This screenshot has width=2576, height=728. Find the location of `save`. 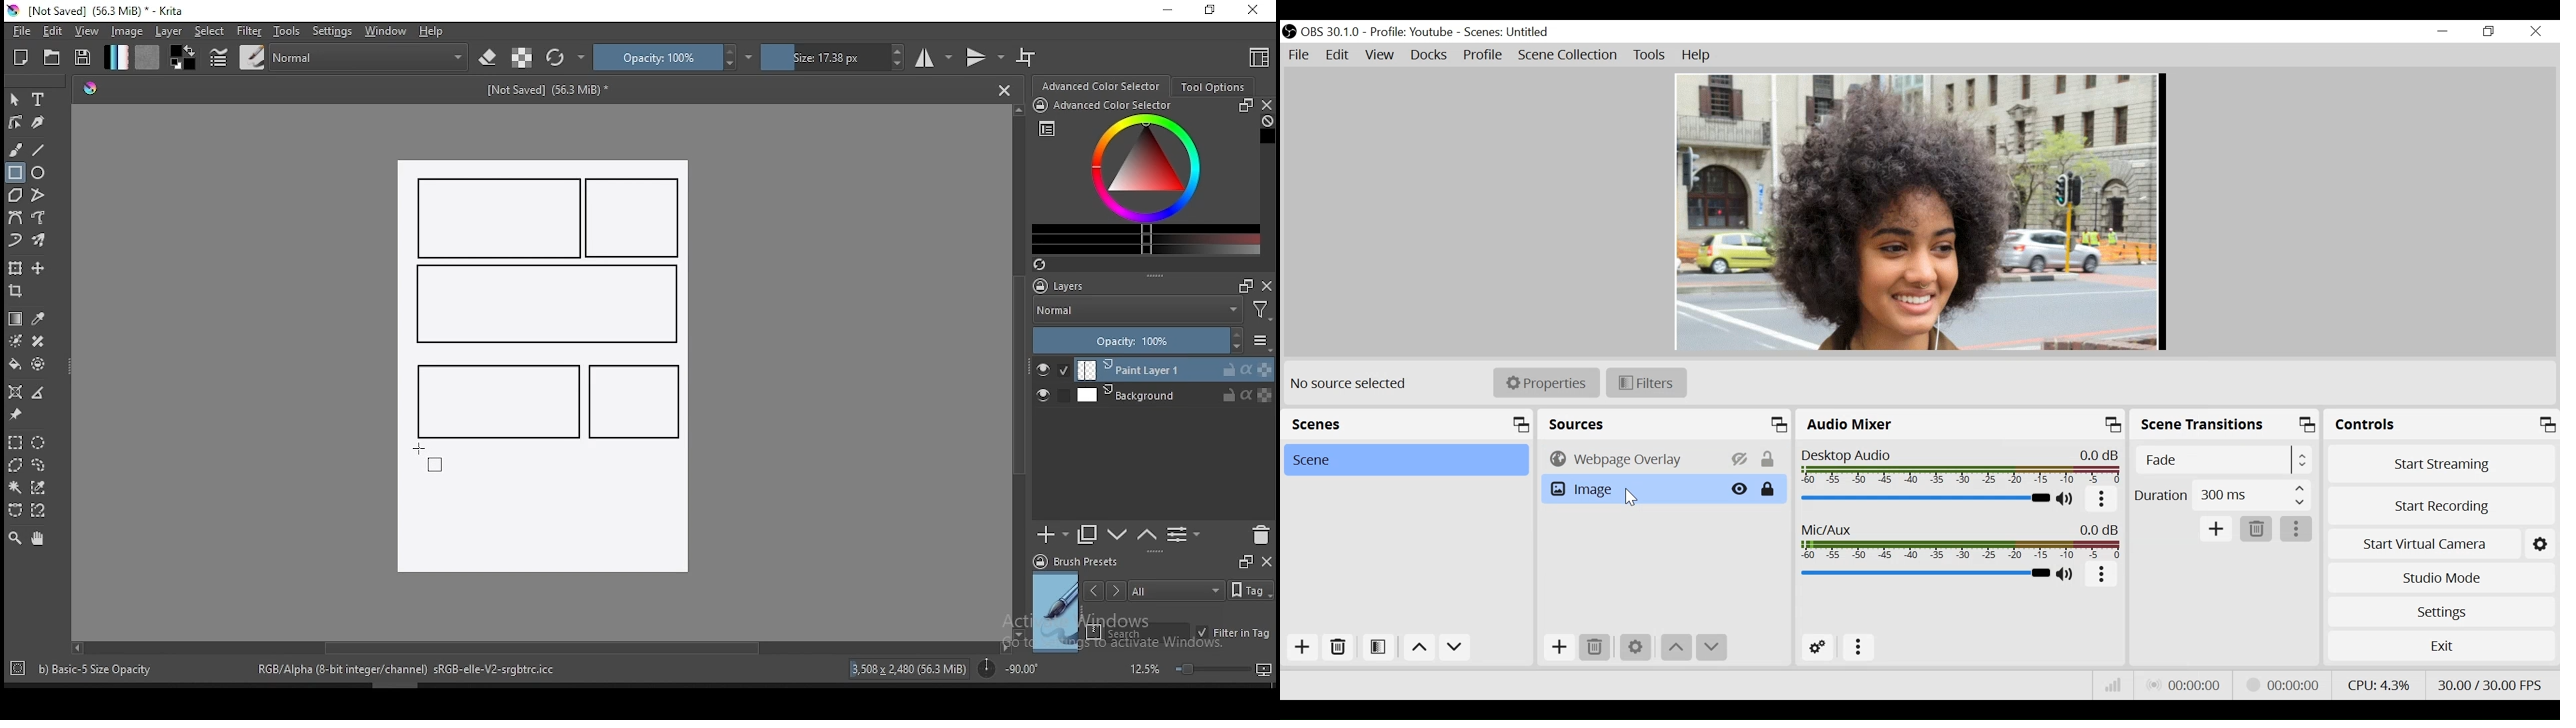

save is located at coordinates (83, 58).